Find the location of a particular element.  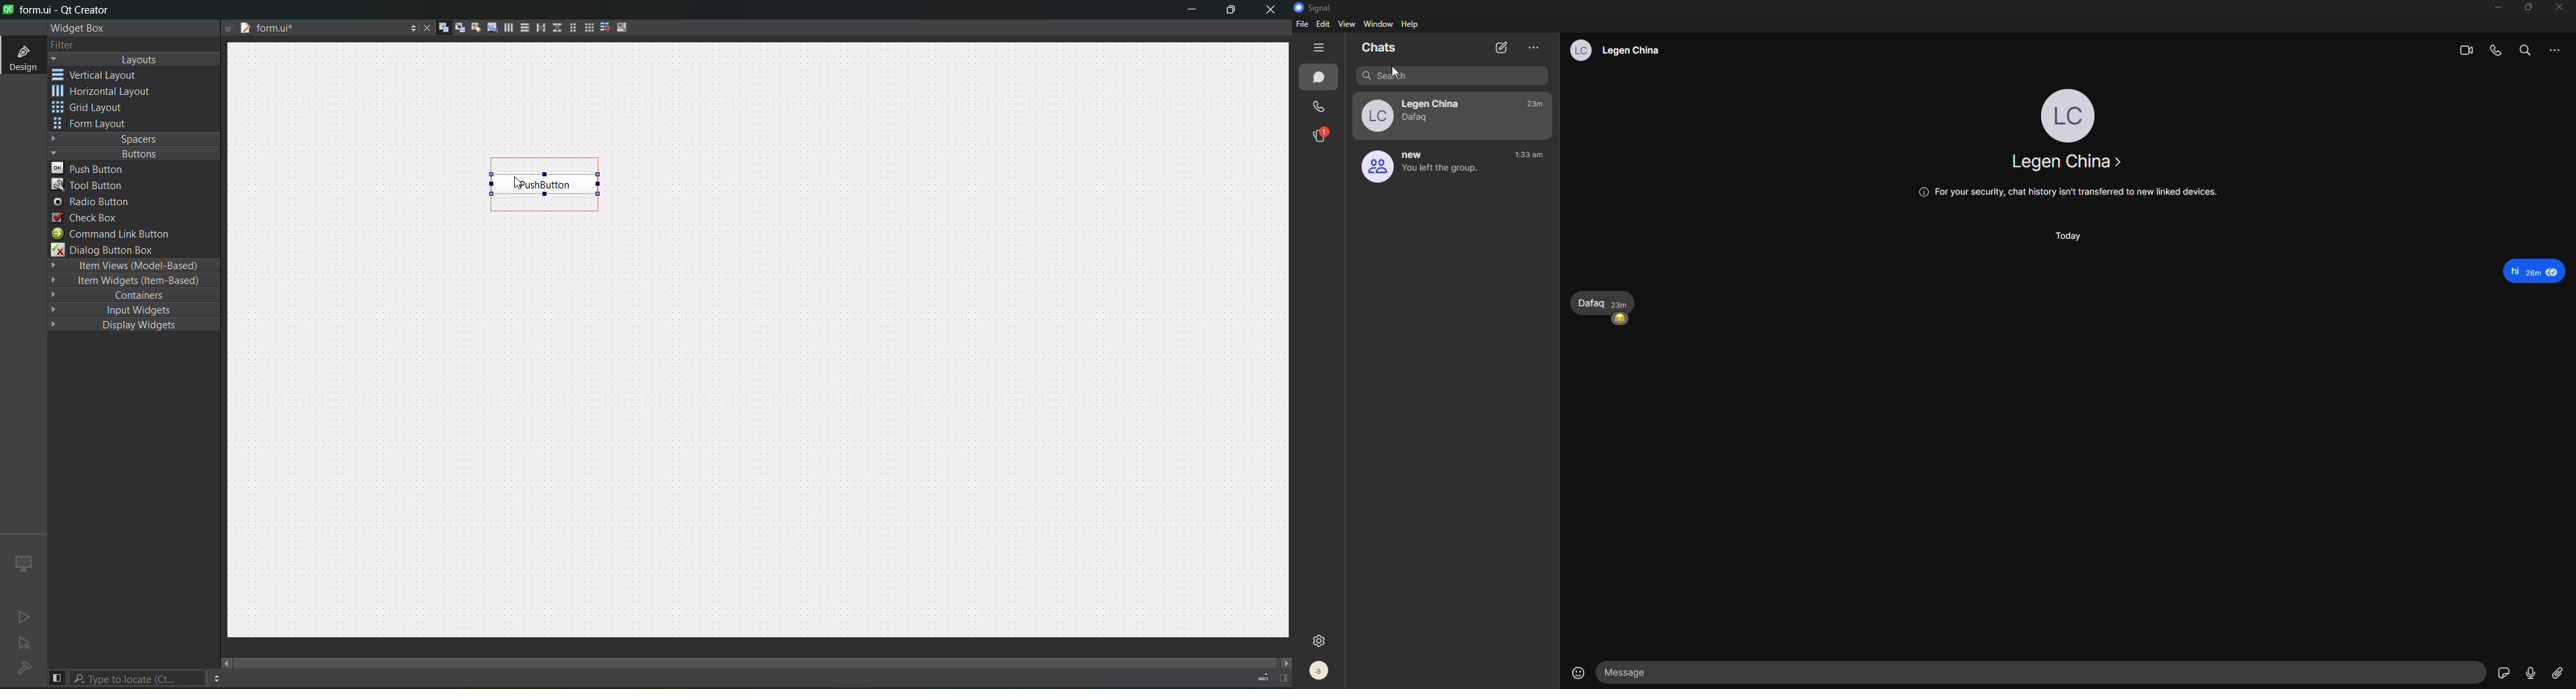

edit is located at coordinates (1323, 25).